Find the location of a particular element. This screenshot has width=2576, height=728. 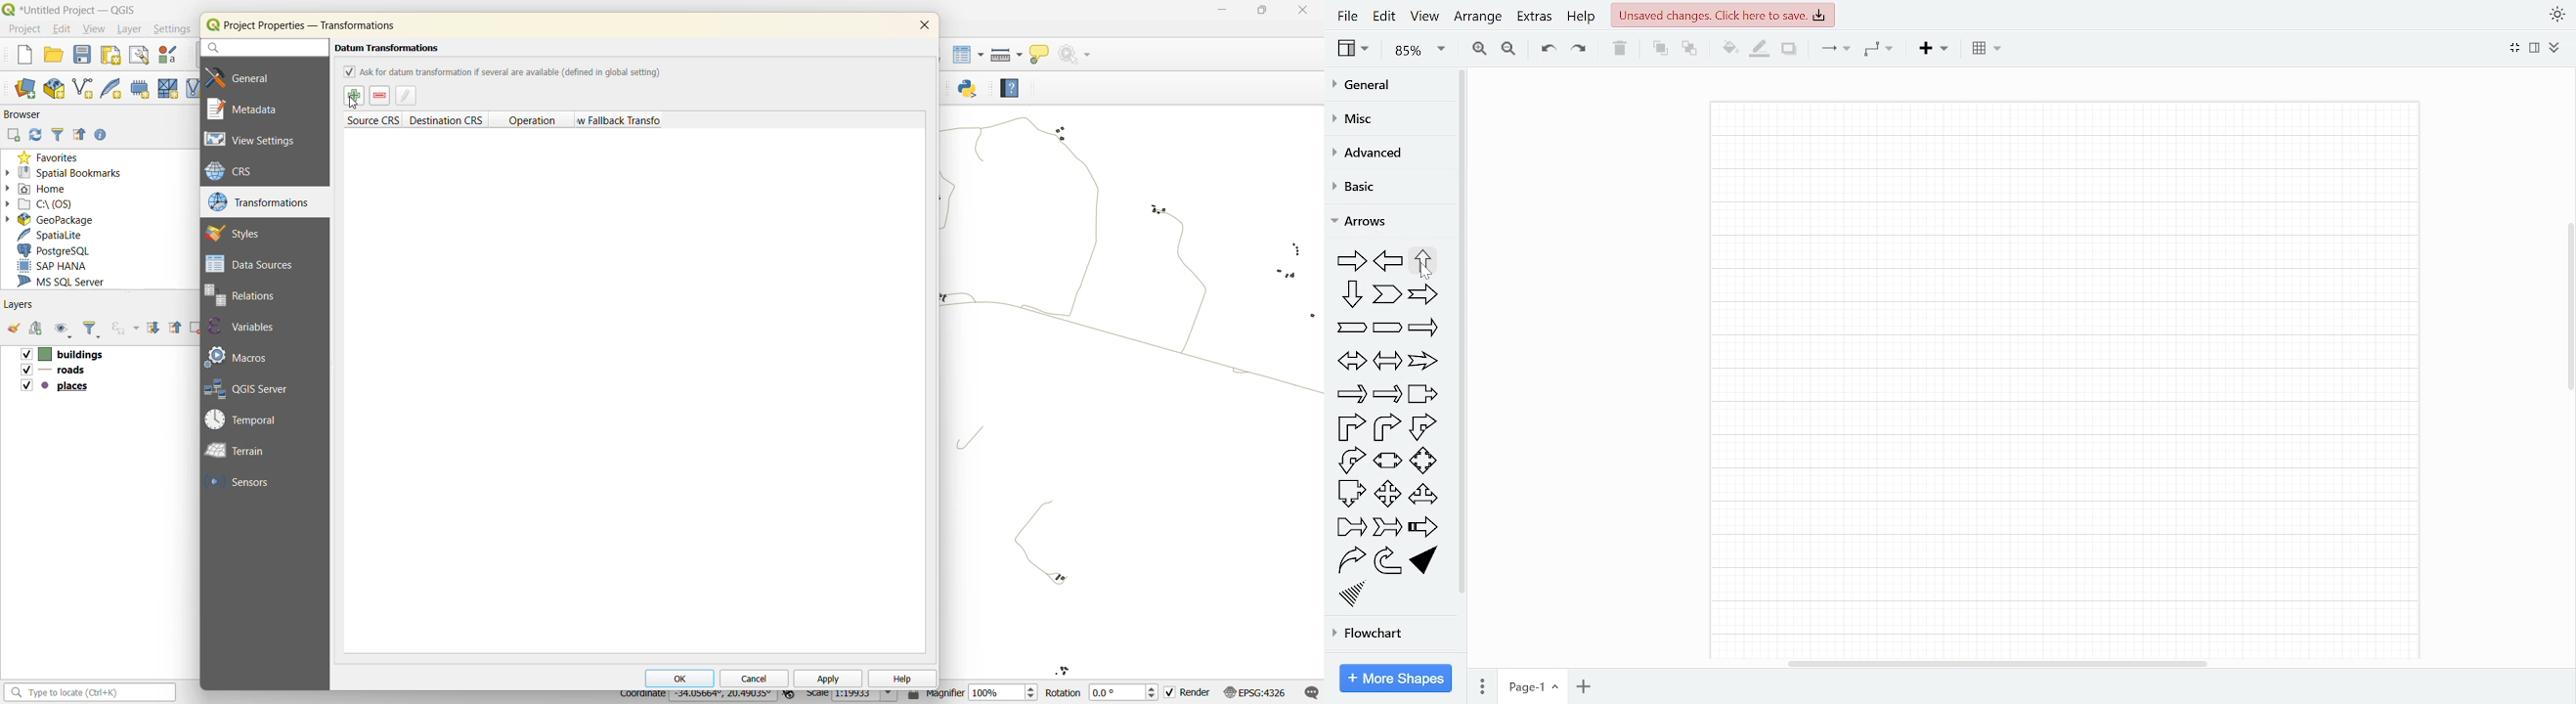

Misc is located at coordinates (1362, 120).